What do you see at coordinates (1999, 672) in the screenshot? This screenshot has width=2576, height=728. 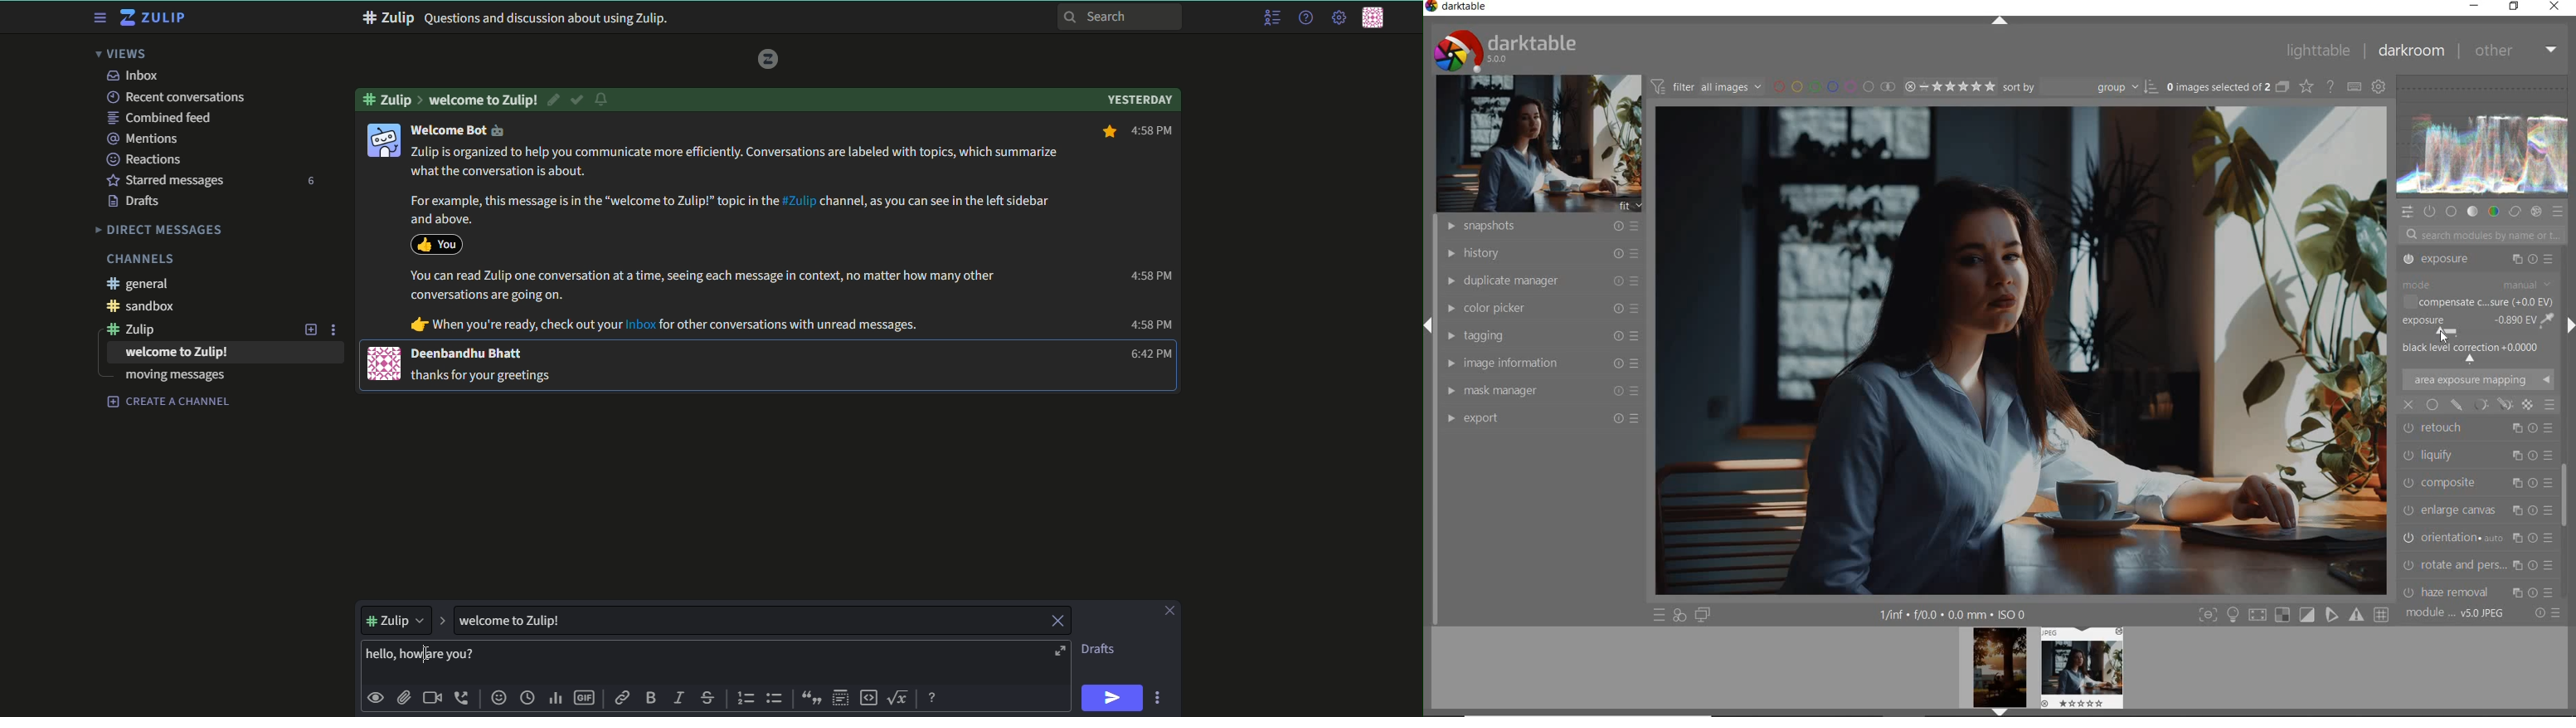 I see `IMAGE PREVIEW` at bounding box center [1999, 672].